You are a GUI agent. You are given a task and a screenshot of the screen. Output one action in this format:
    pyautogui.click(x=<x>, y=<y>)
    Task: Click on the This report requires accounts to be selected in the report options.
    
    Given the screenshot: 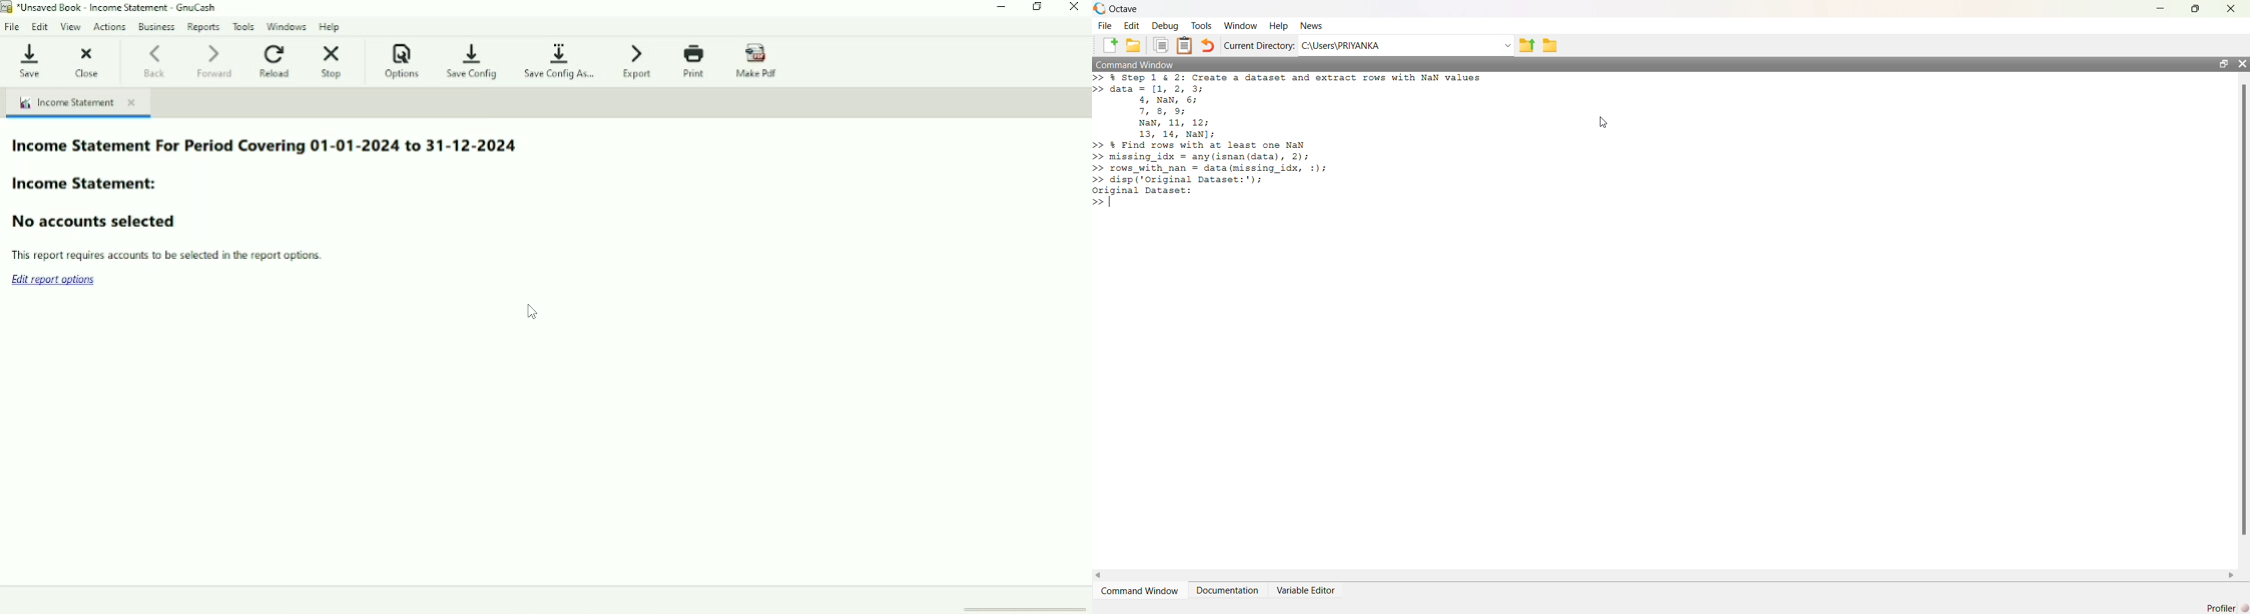 What is the action you would take?
    pyautogui.click(x=170, y=255)
    